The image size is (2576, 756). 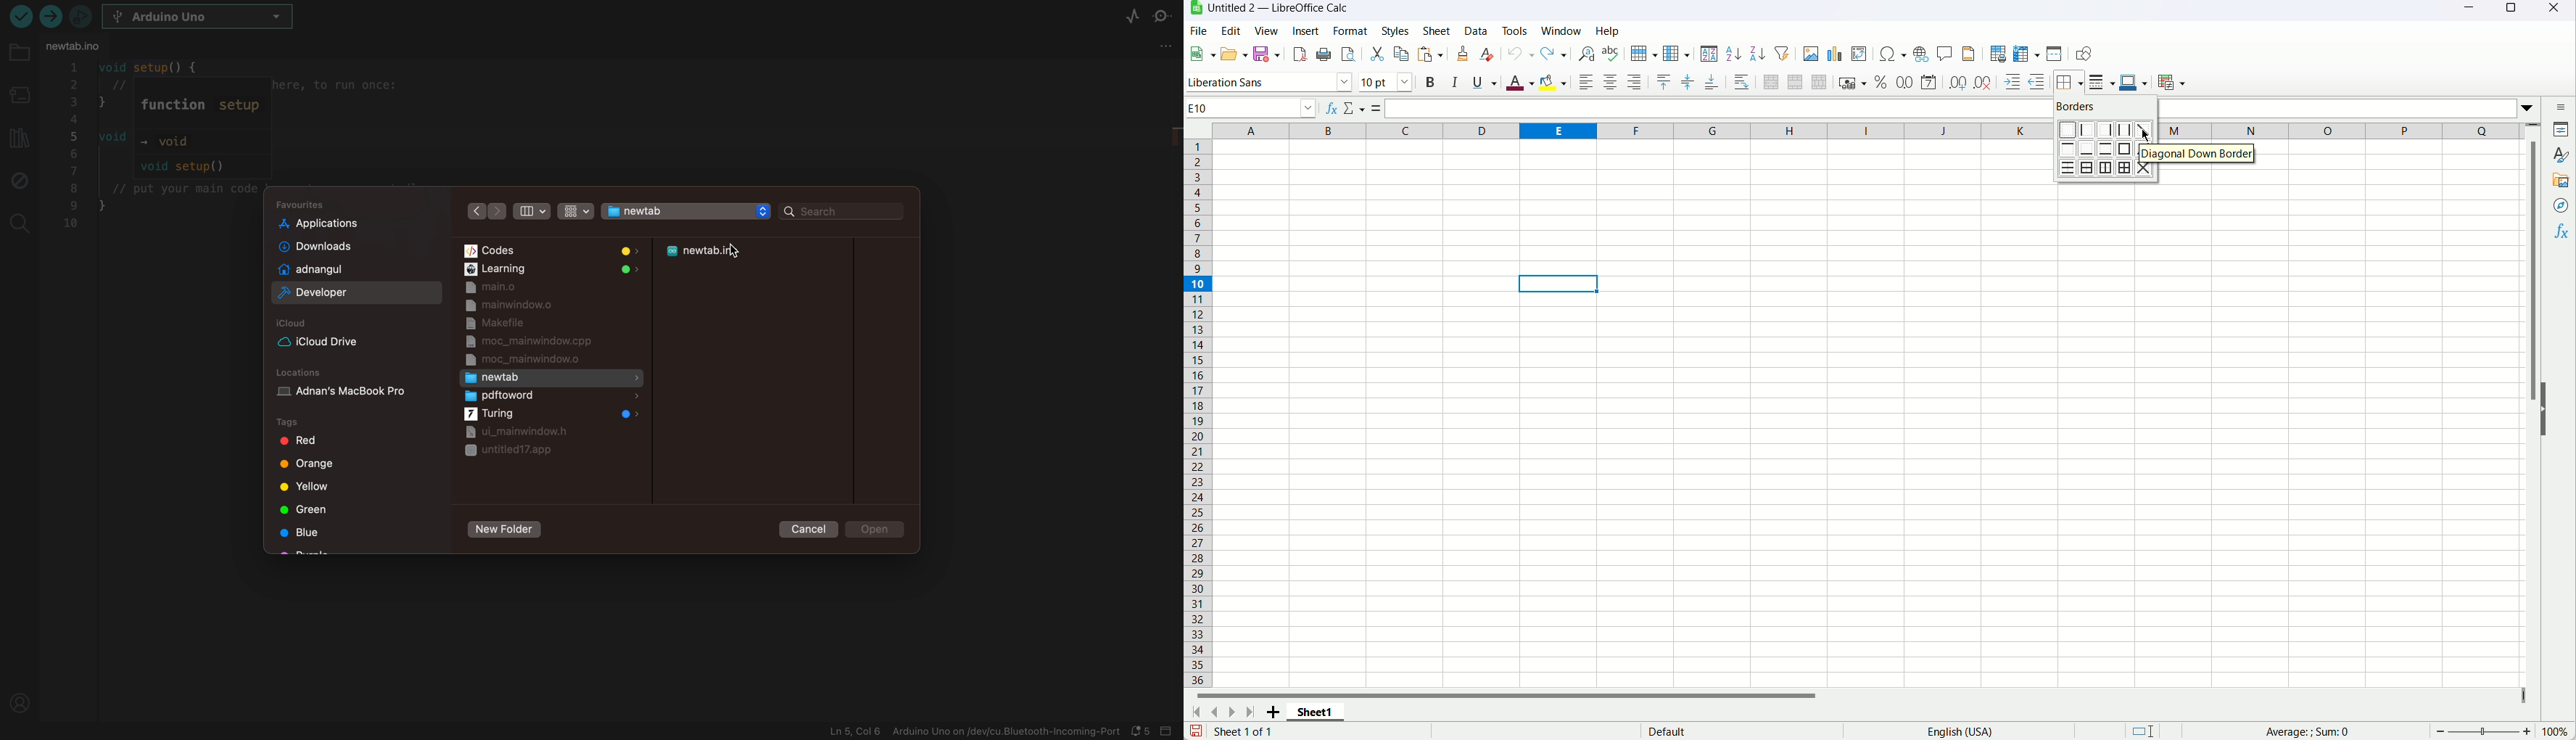 I want to click on Sheet 1, so click(x=1316, y=714).